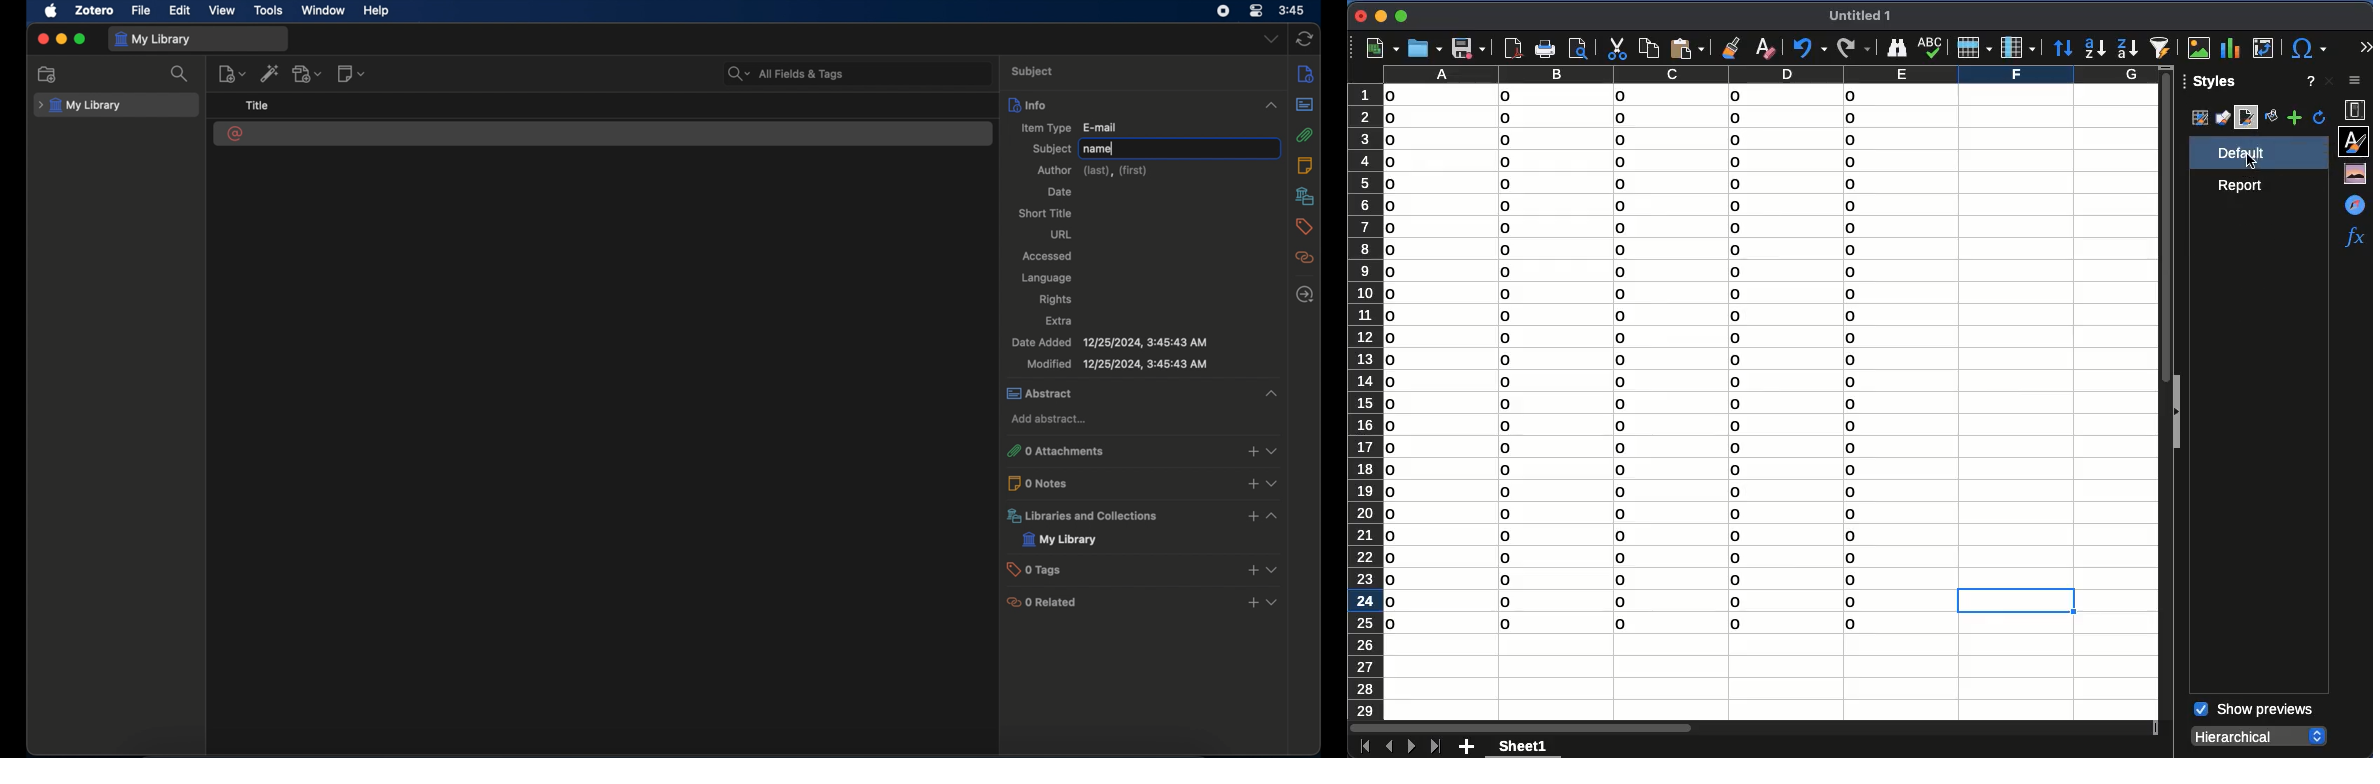 This screenshot has height=784, width=2380. What do you see at coordinates (48, 74) in the screenshot?
I see `new collection` at bounding box center [48, 74].